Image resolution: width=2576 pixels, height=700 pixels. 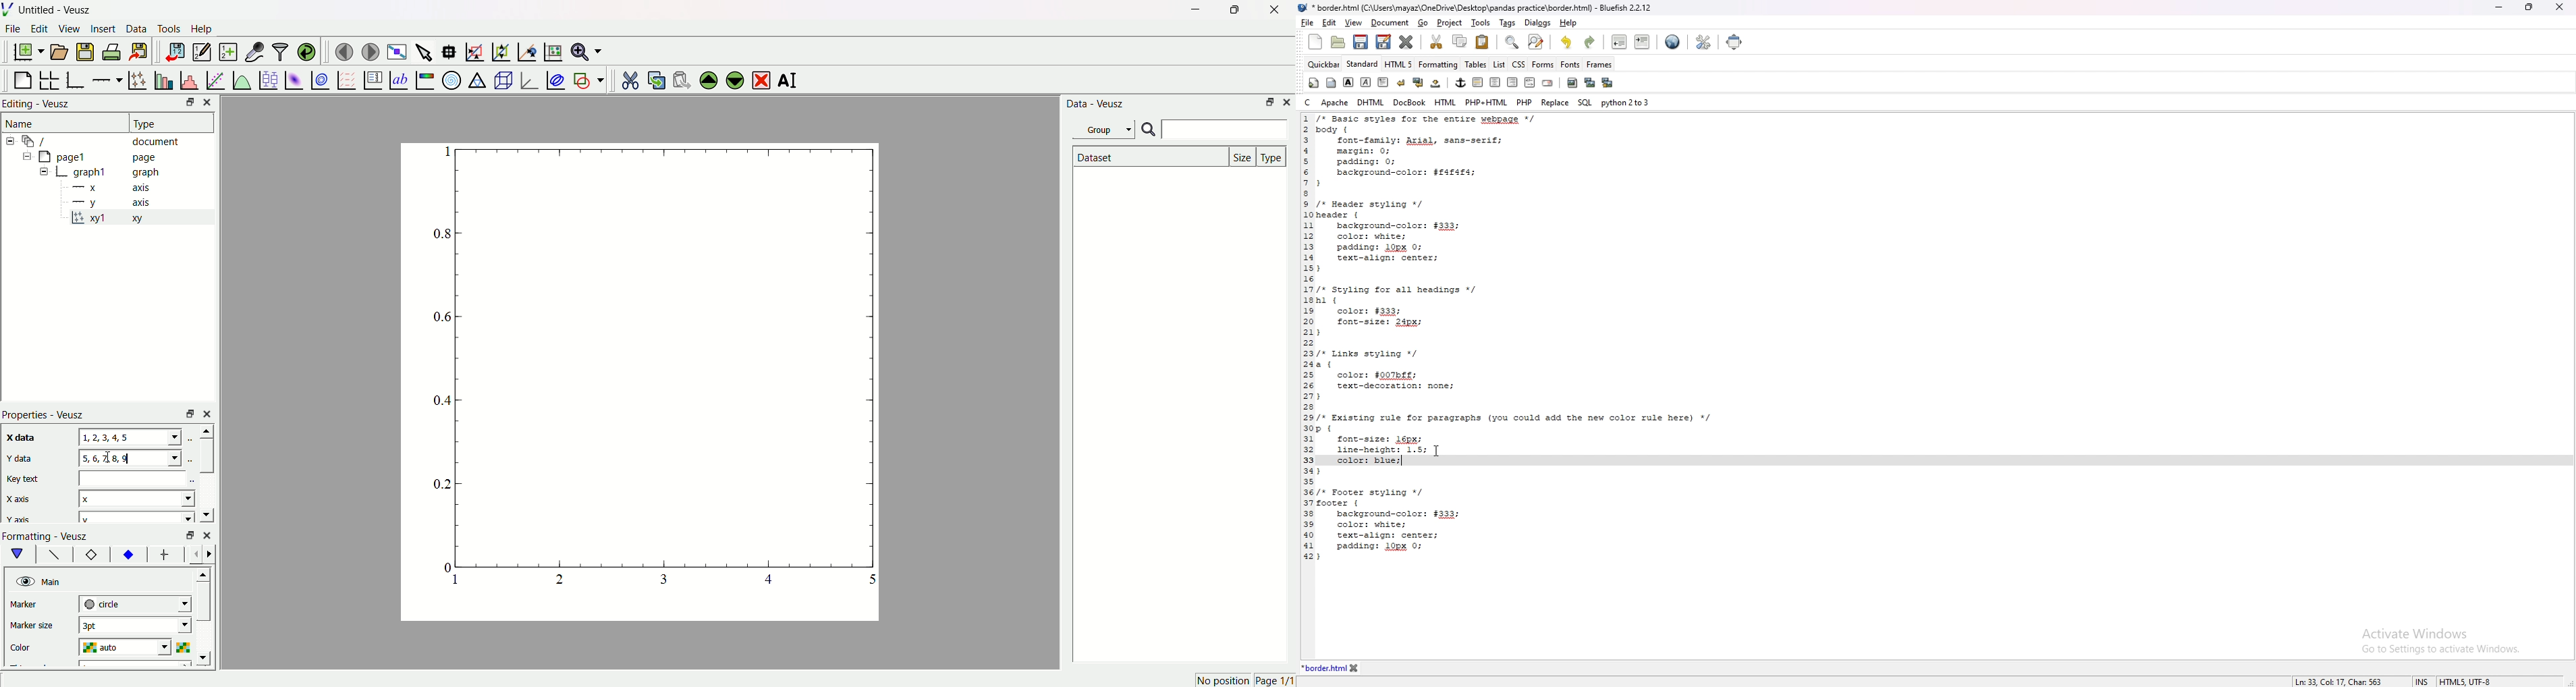 What do you see at coordinates (206, 456) in the screenshot?
I see `scroll bar` at bounding box center [206, 456].